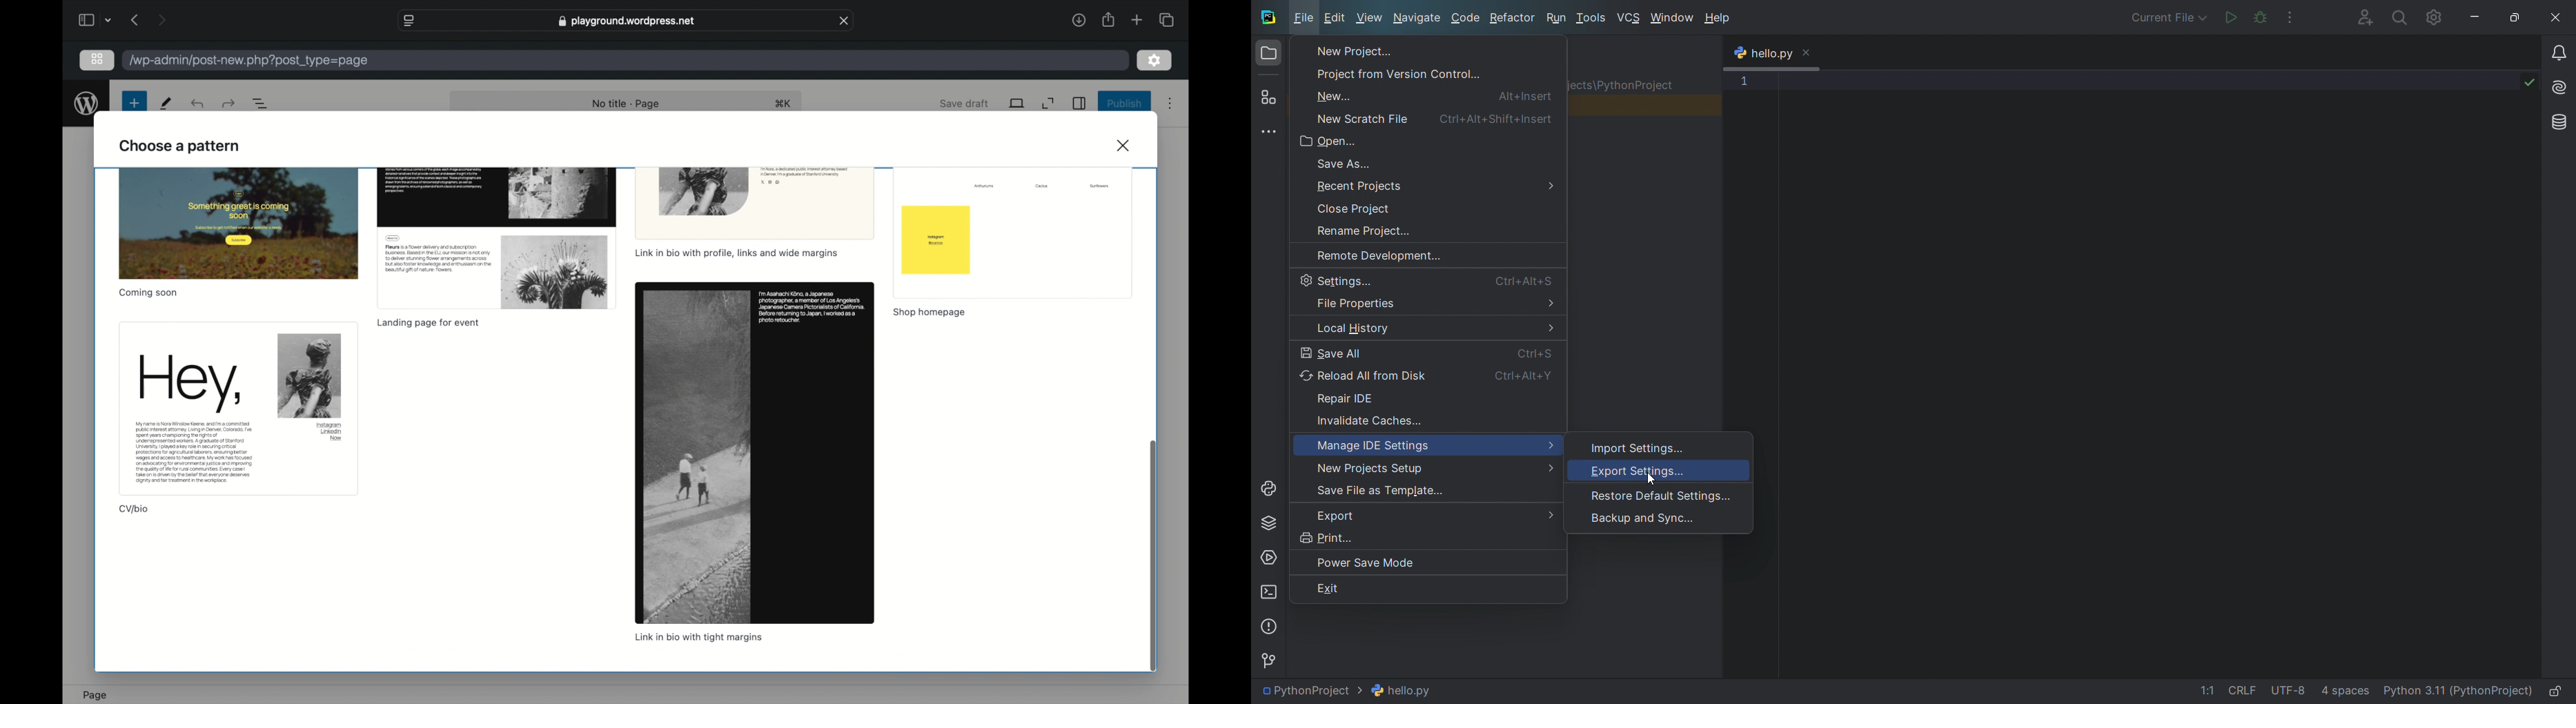 This screenshot has height=728, width=2576. What do you see at coordinates (1013, 233) in the screenshot?
I see `preview` at bounding box center [1013, 233].